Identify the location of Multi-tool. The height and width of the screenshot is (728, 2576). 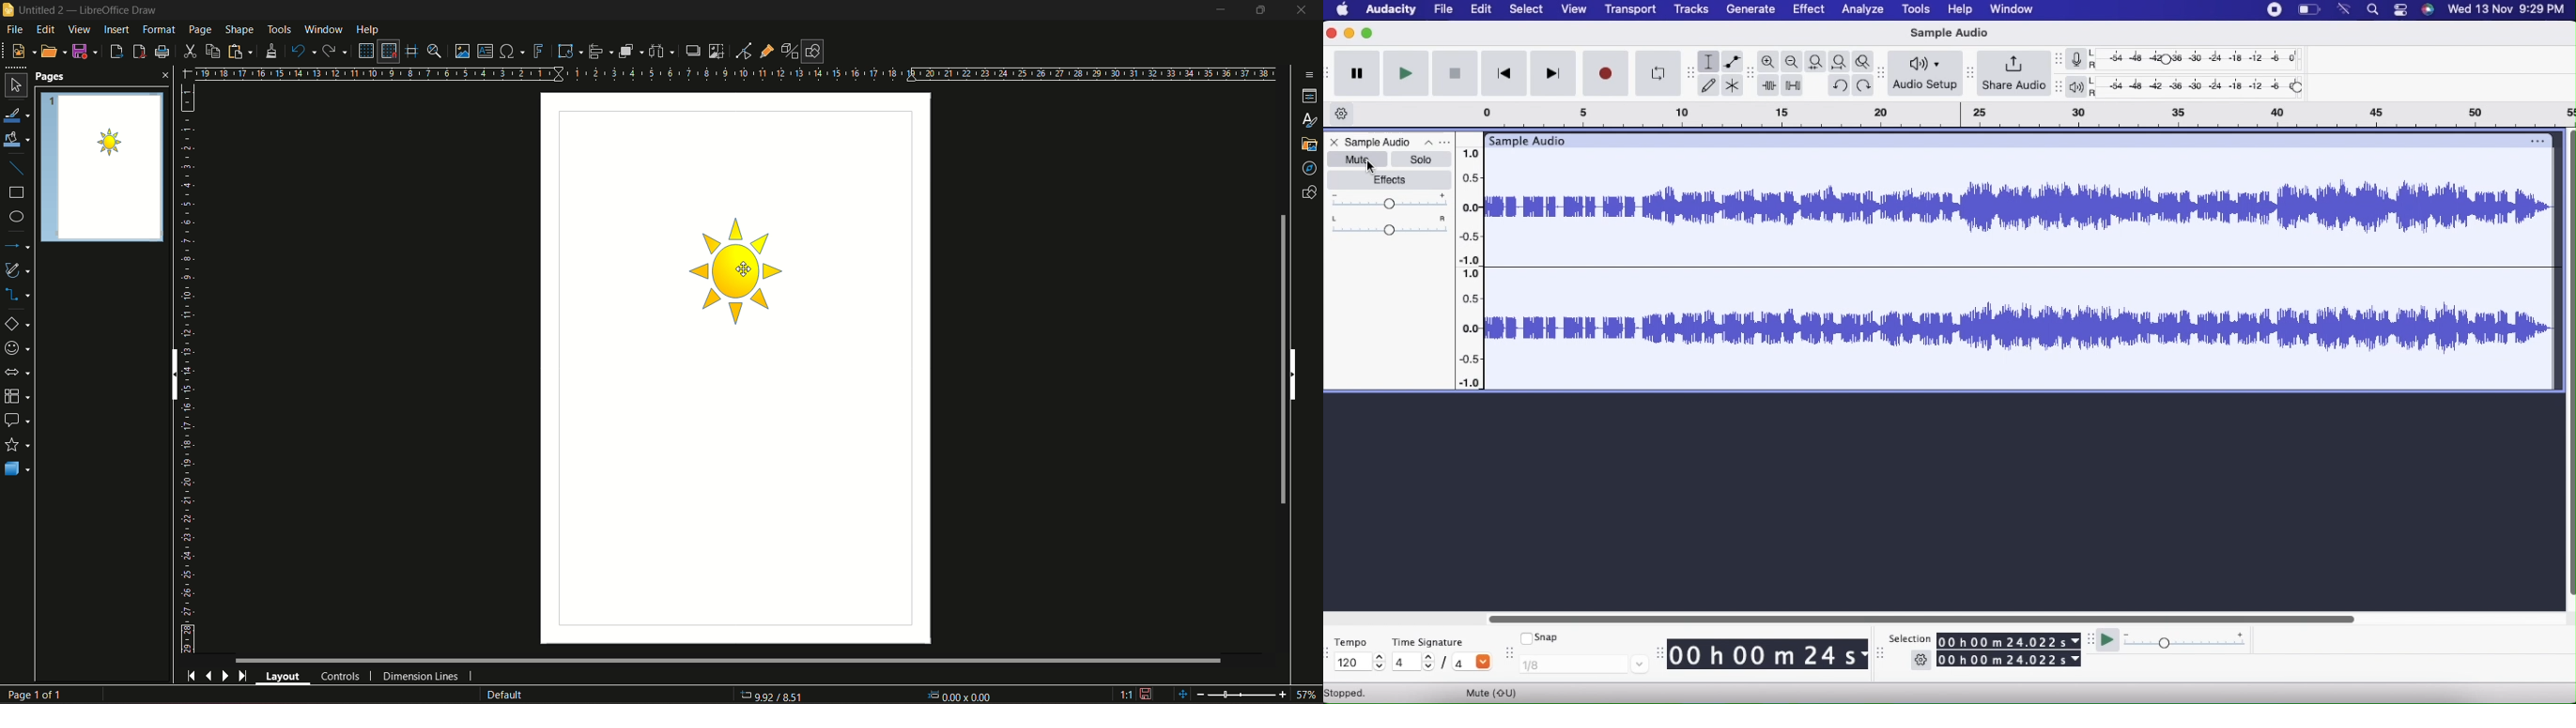
(1734, 85).